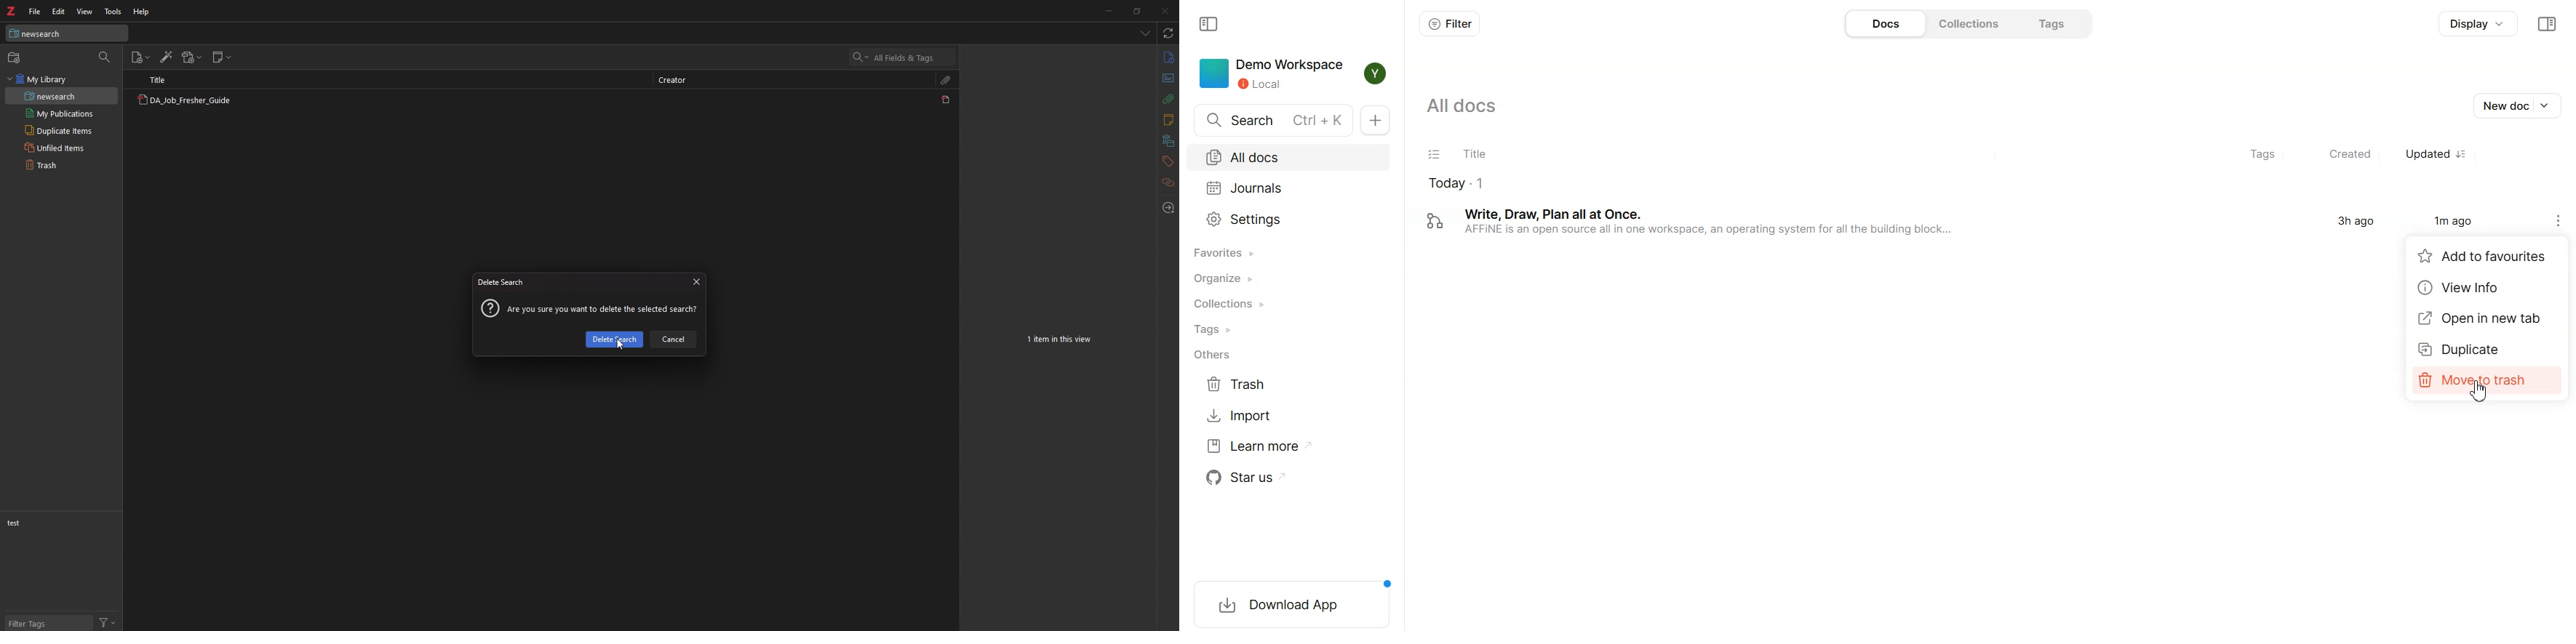 The height and width of the screenshot is (644, 2576). Describe the element at coordinates (221, 57) in the screenshot. I see `new note` at that location.